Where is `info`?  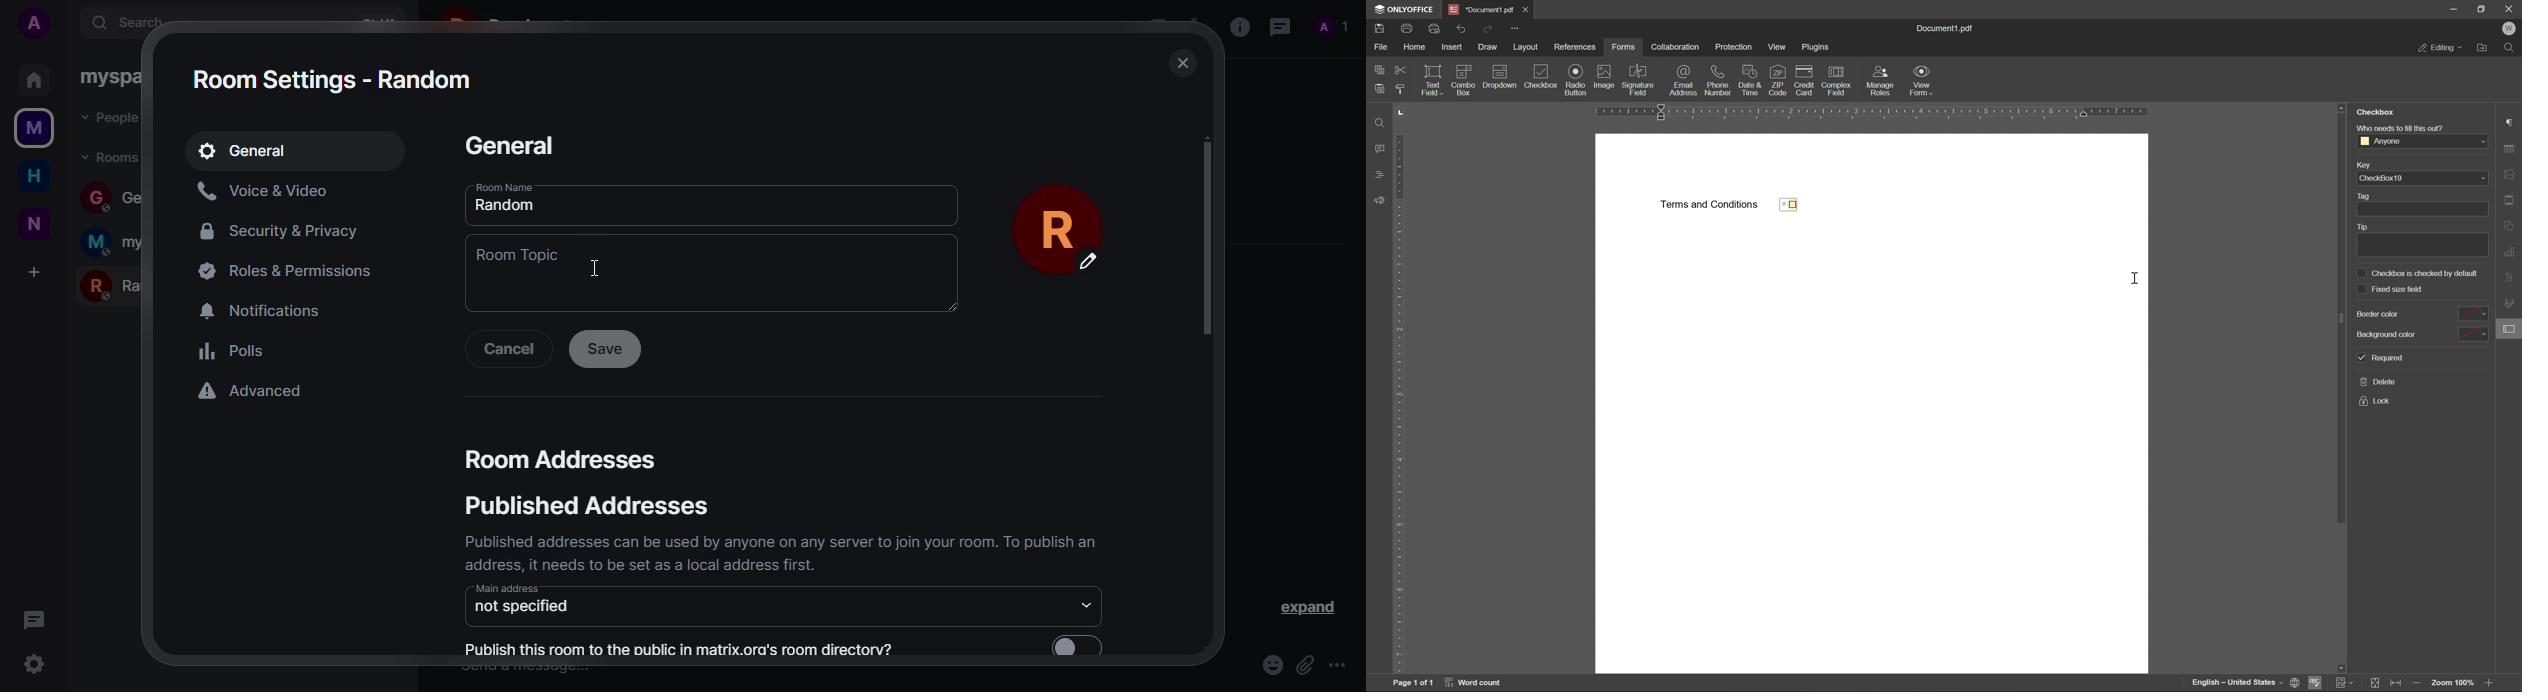
info is located at coordinates (1240, 27).